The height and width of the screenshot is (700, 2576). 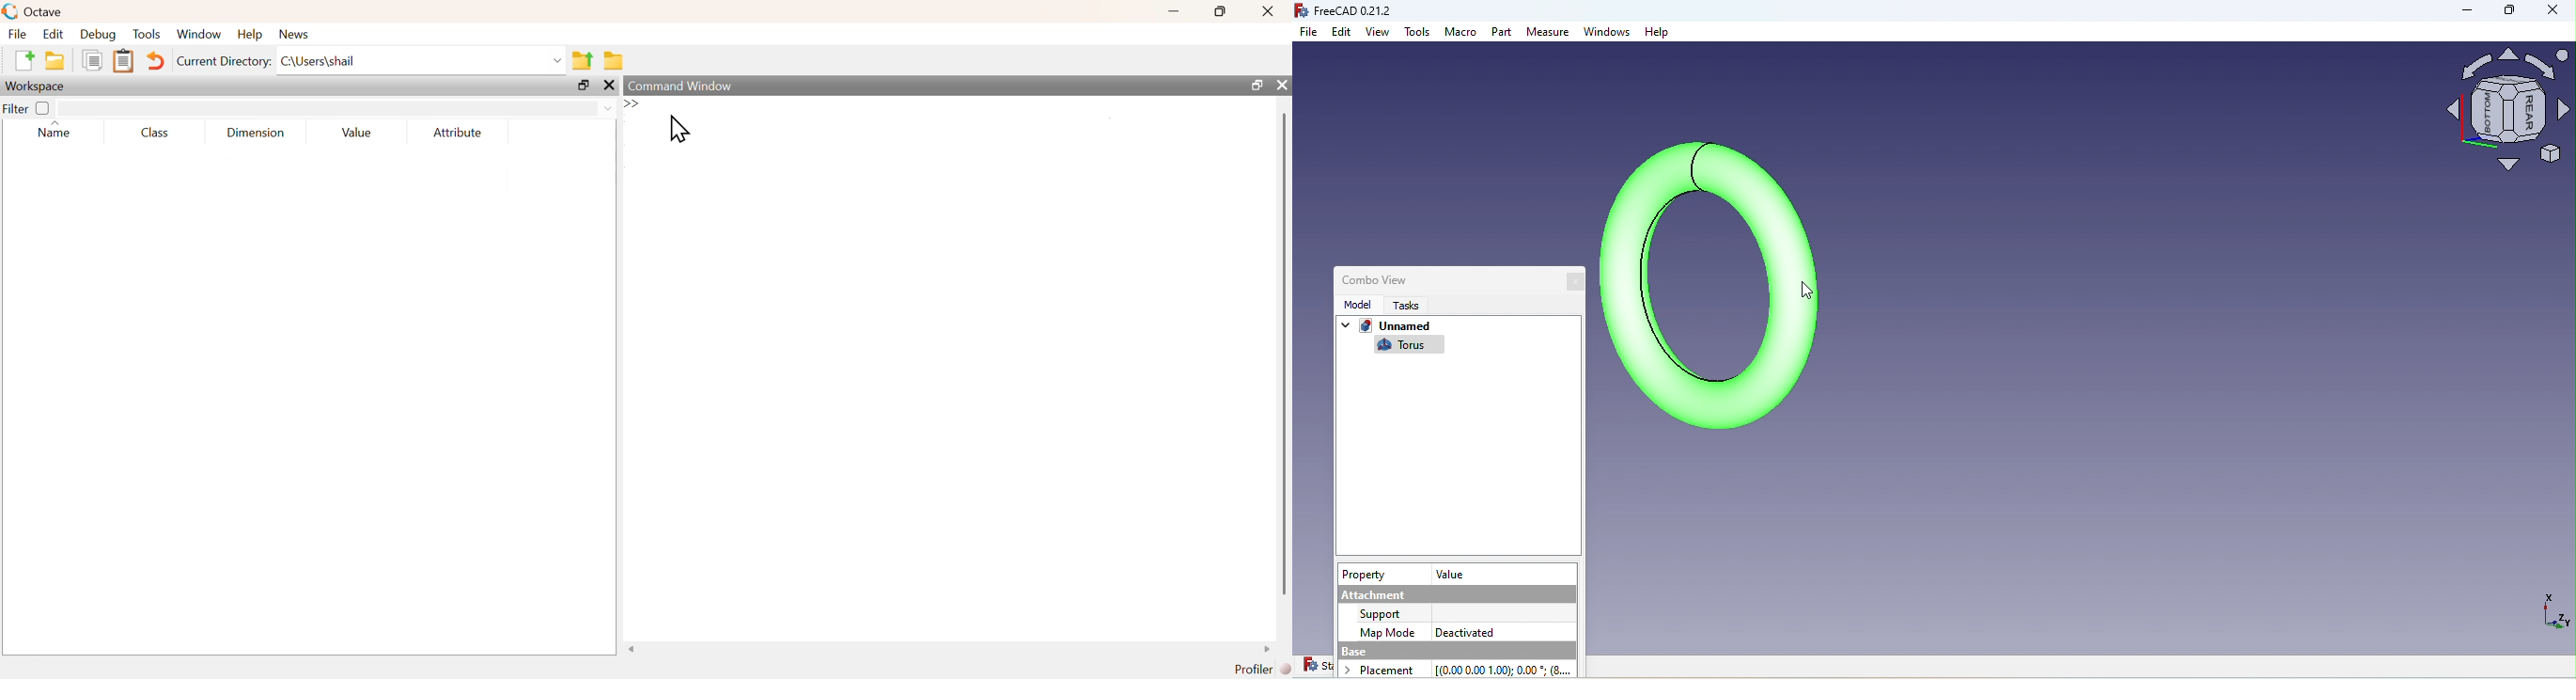 What do you see at coordinates (1462, 669) in the screenshot?
I see `Placement  [(0.00 0.00 1.00): 0.00 * (8...` at bounding box center [1462, 669].